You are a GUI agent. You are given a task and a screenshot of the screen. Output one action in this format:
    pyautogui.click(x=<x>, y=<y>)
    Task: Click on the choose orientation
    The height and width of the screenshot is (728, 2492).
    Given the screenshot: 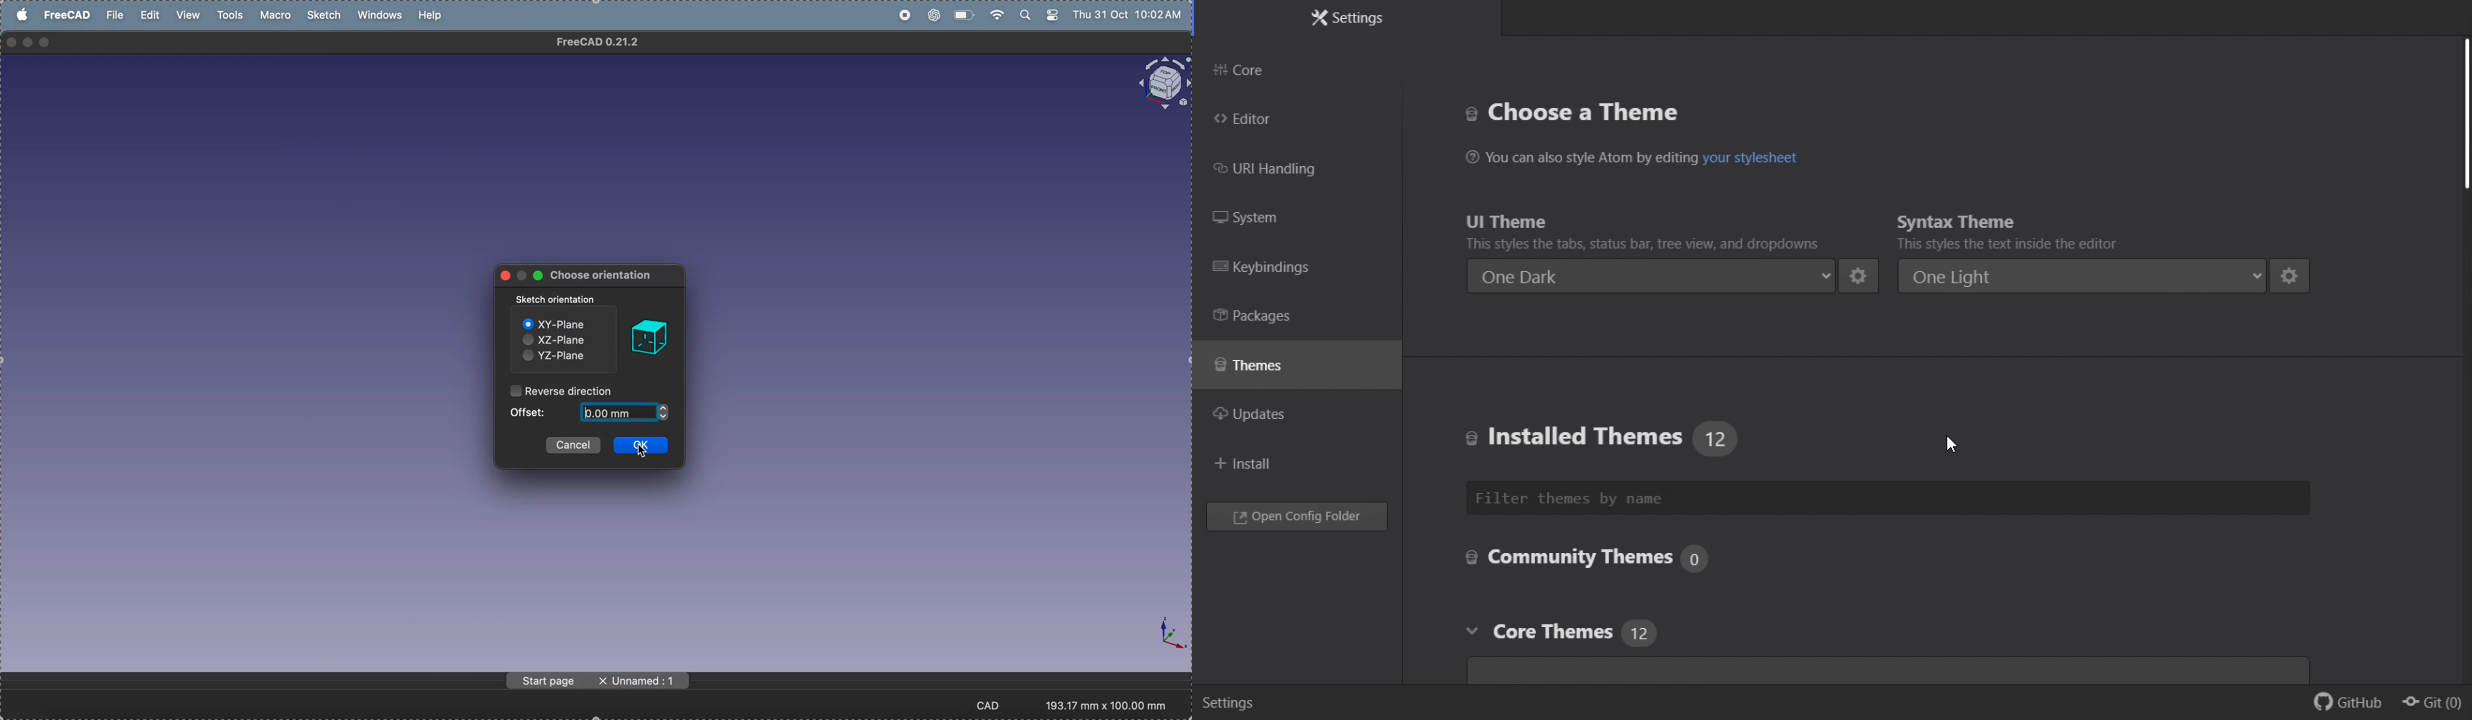 What is the action you would take?
    pyautogui.click(x=603, y=275)
    